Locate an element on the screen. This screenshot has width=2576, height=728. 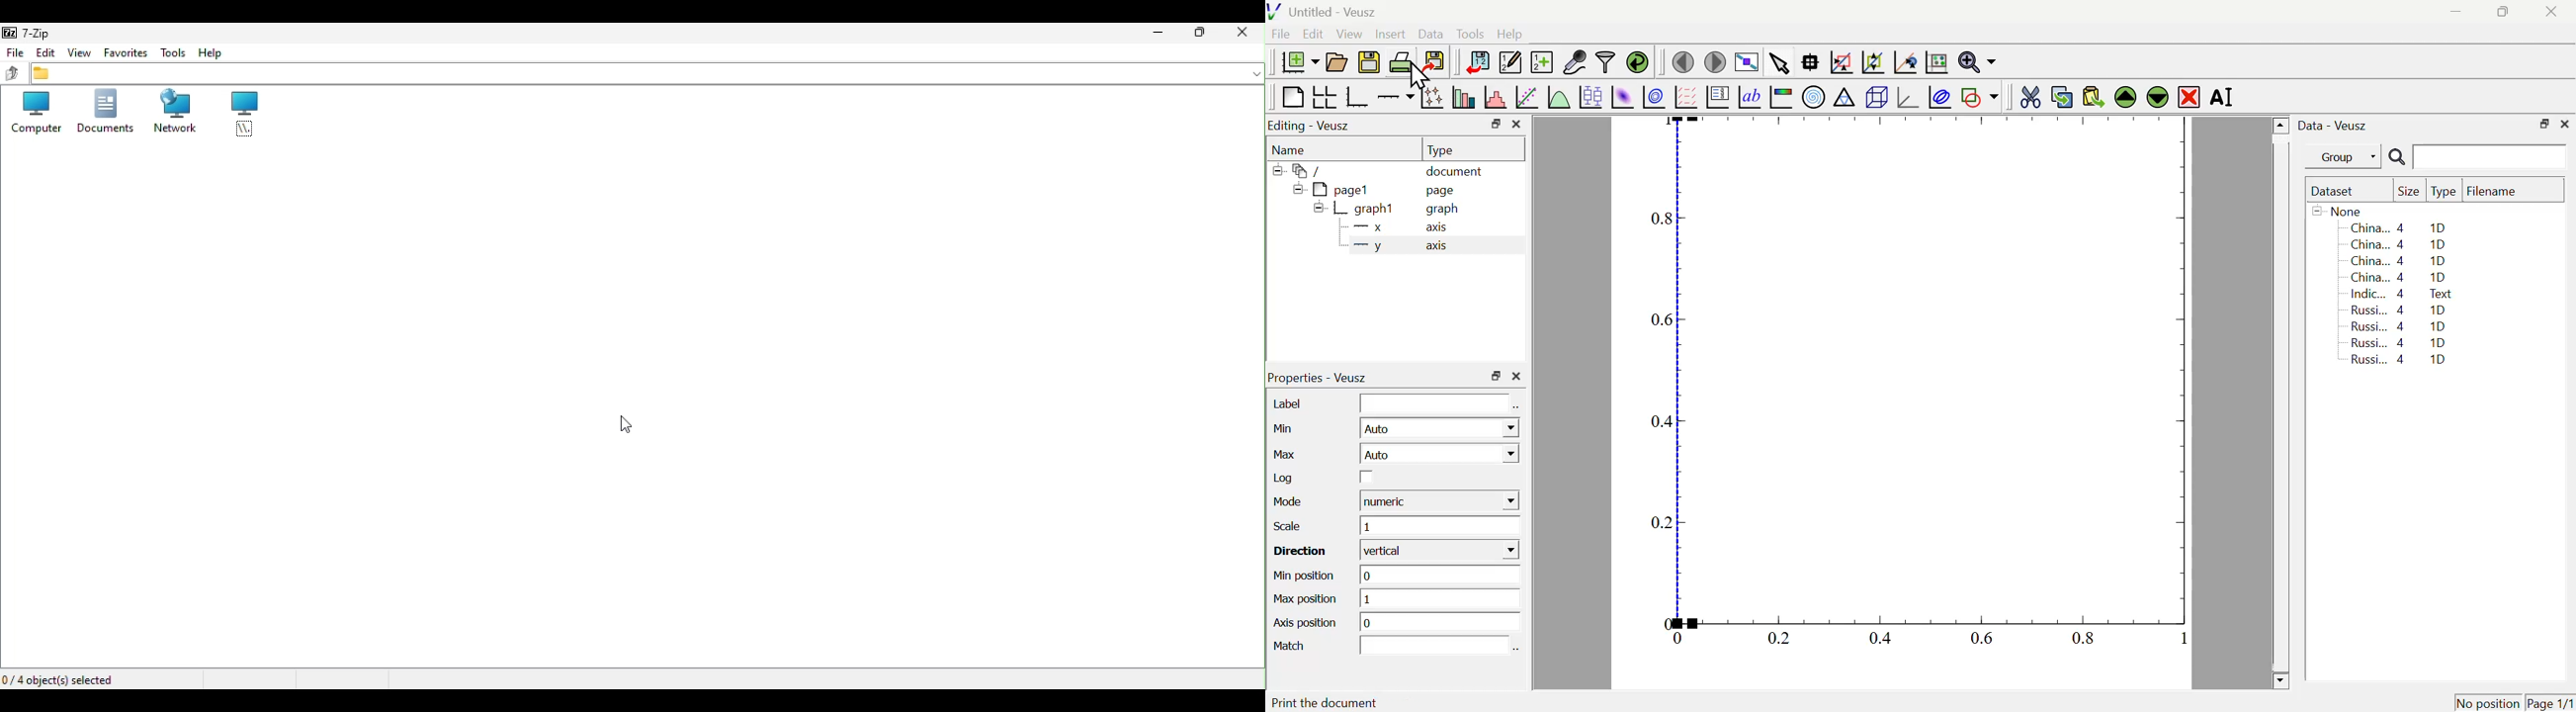
Max position is located at coordinates (1307, 600).